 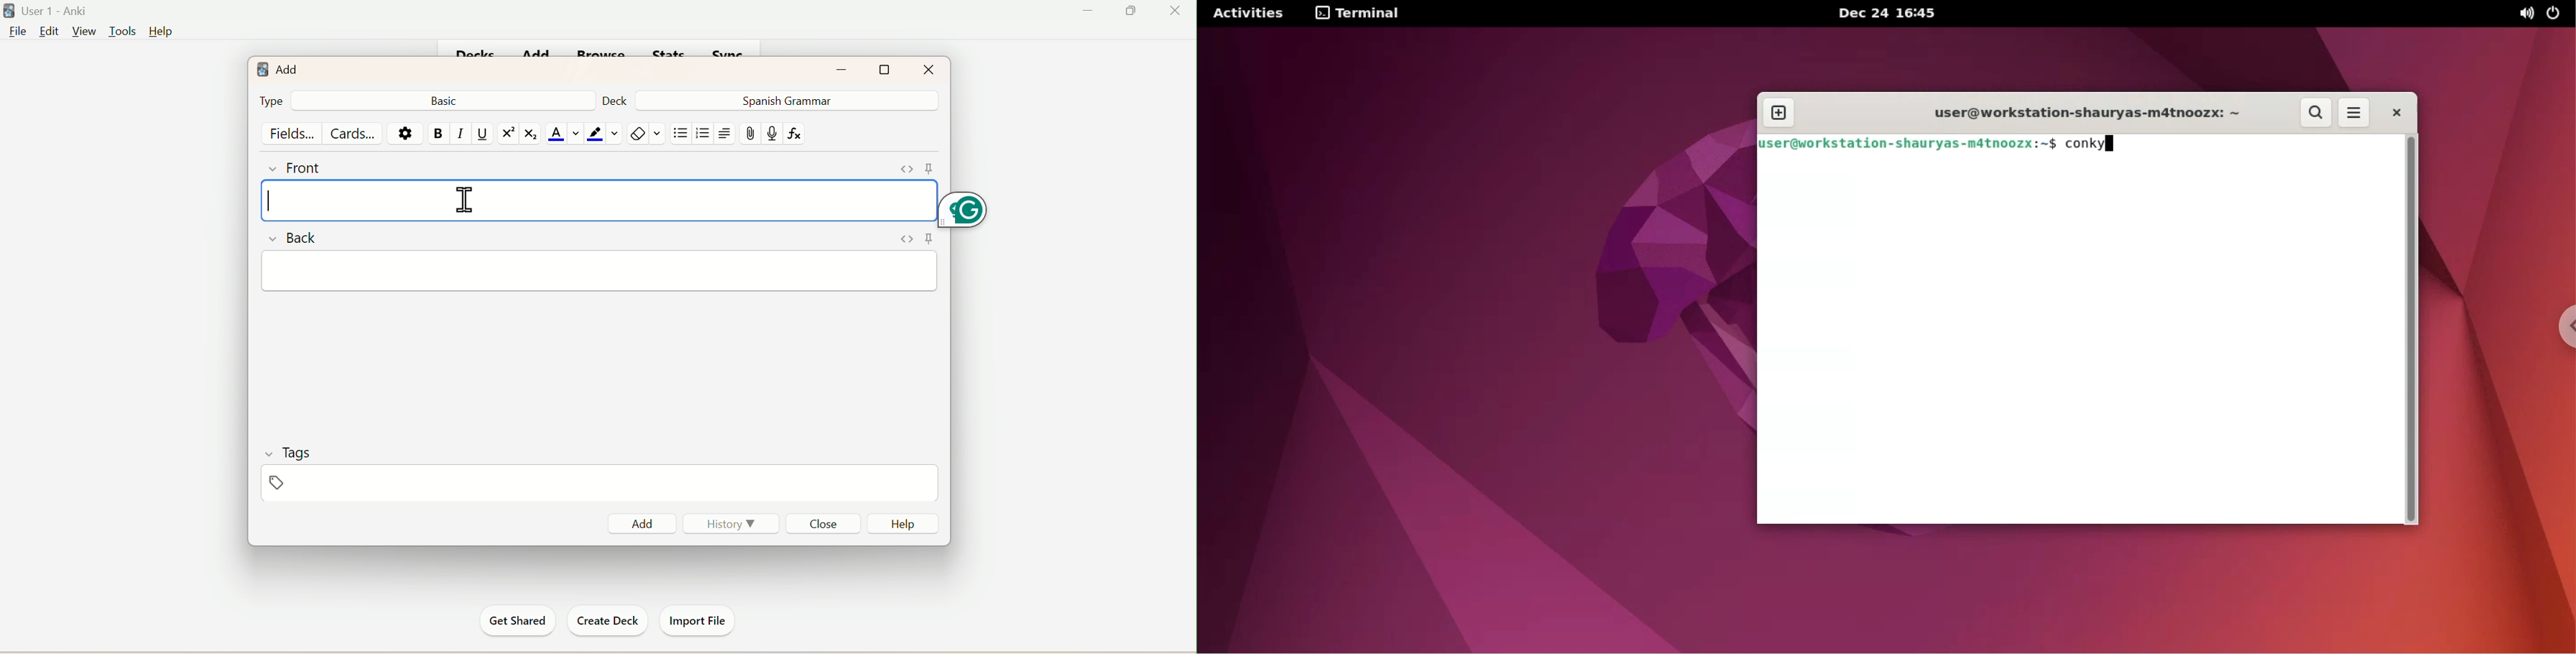 I want to click on Add, so click(x=646, y=522).